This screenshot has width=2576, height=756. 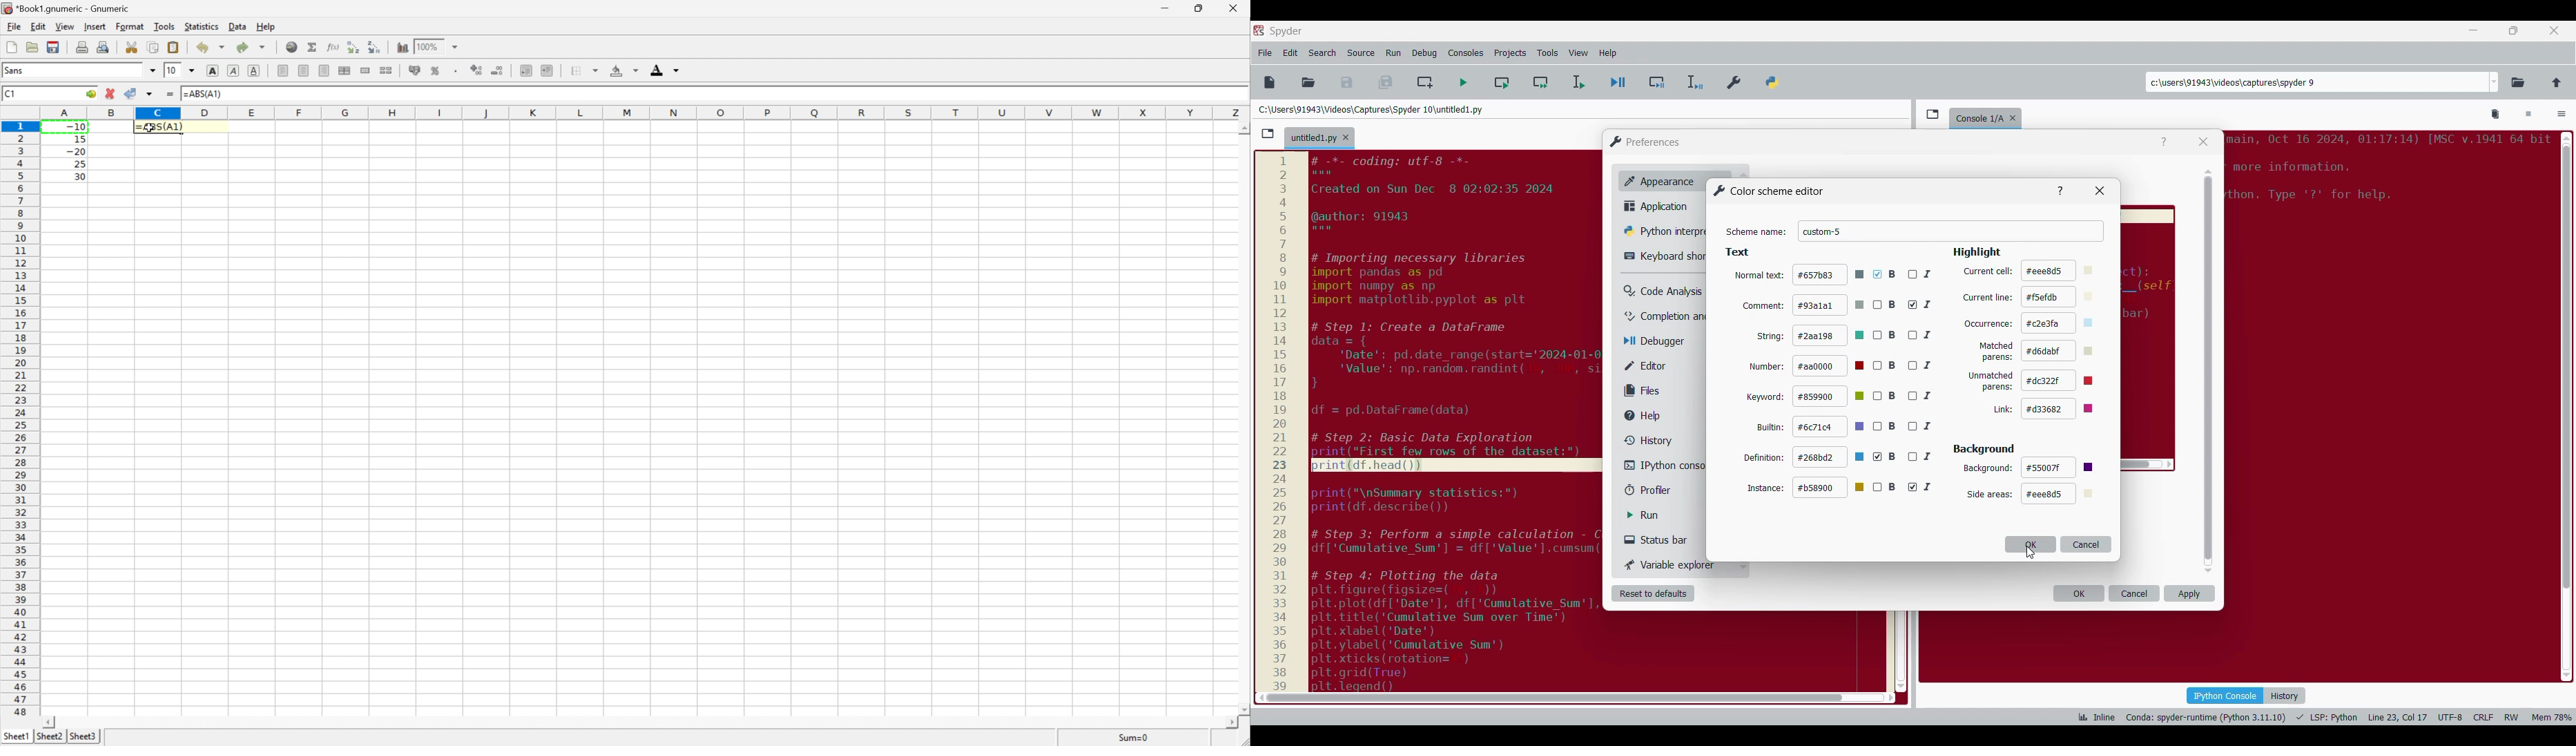 What do you see at coordinates (84, 46) in the screenshot?
I see `Print the current File` at bounding box center [84, 46].